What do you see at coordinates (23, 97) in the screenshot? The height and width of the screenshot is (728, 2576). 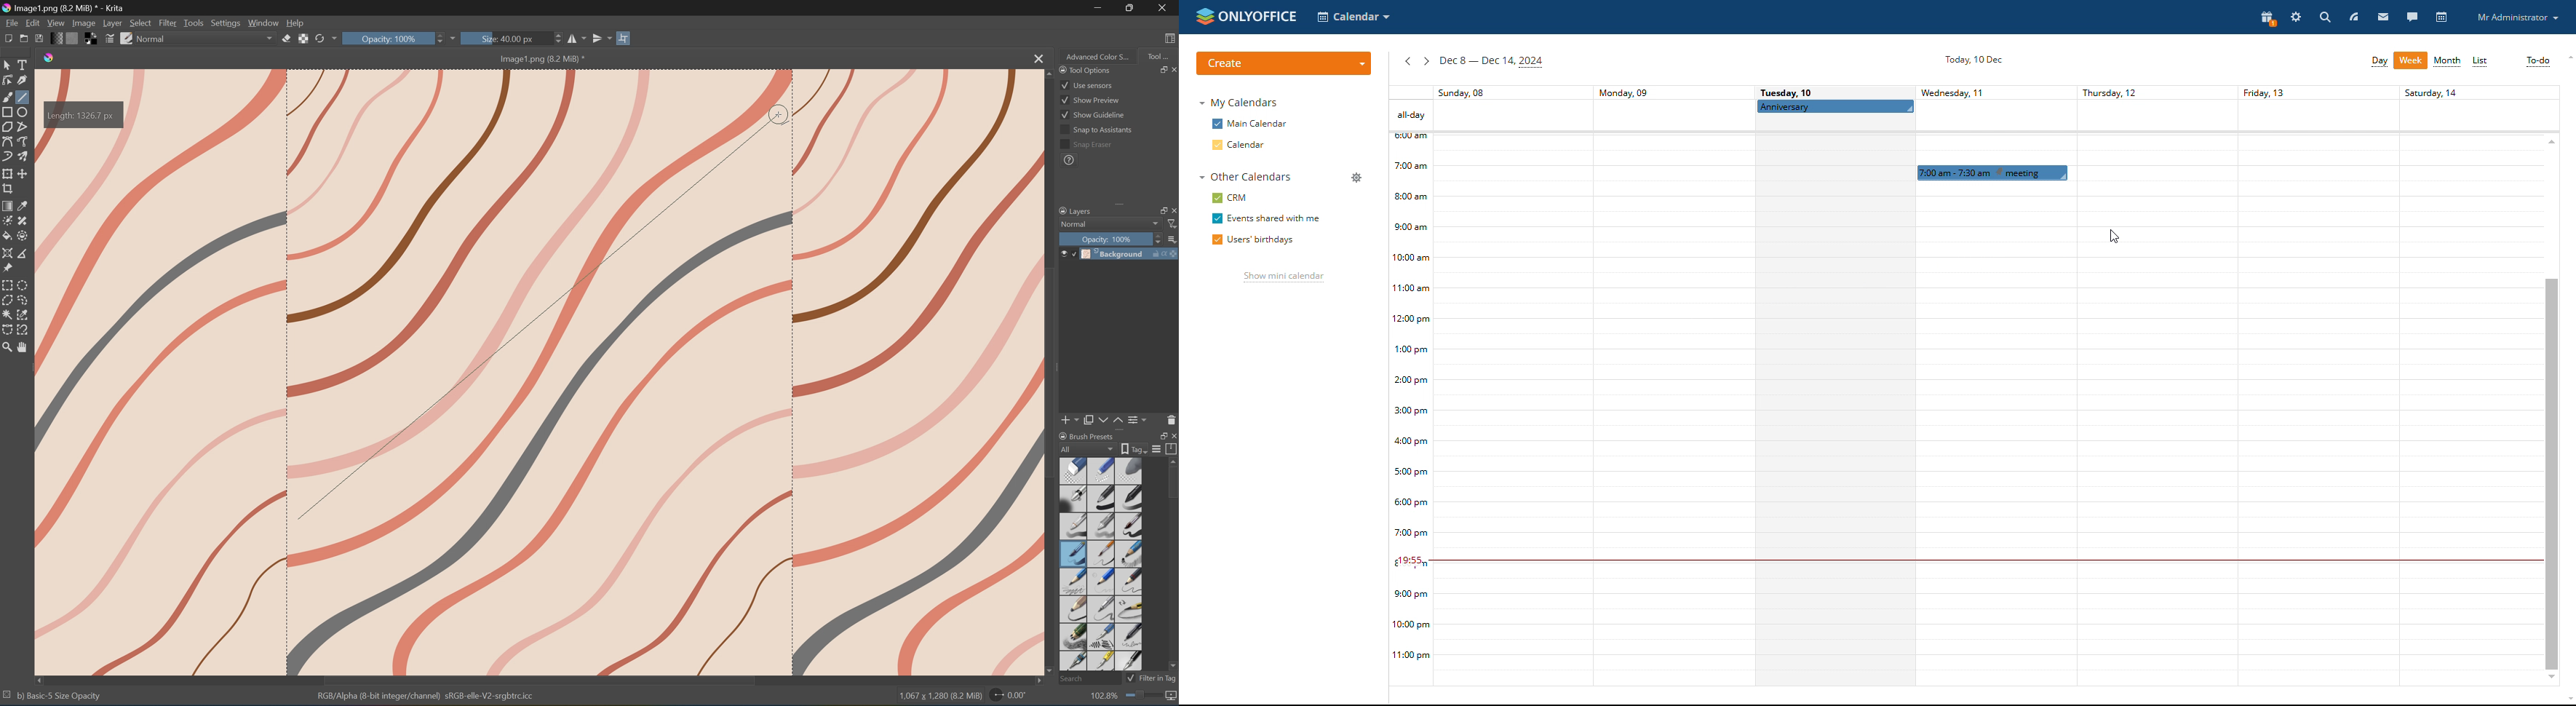 I see `Line tool` at bounding box center [23, 97].